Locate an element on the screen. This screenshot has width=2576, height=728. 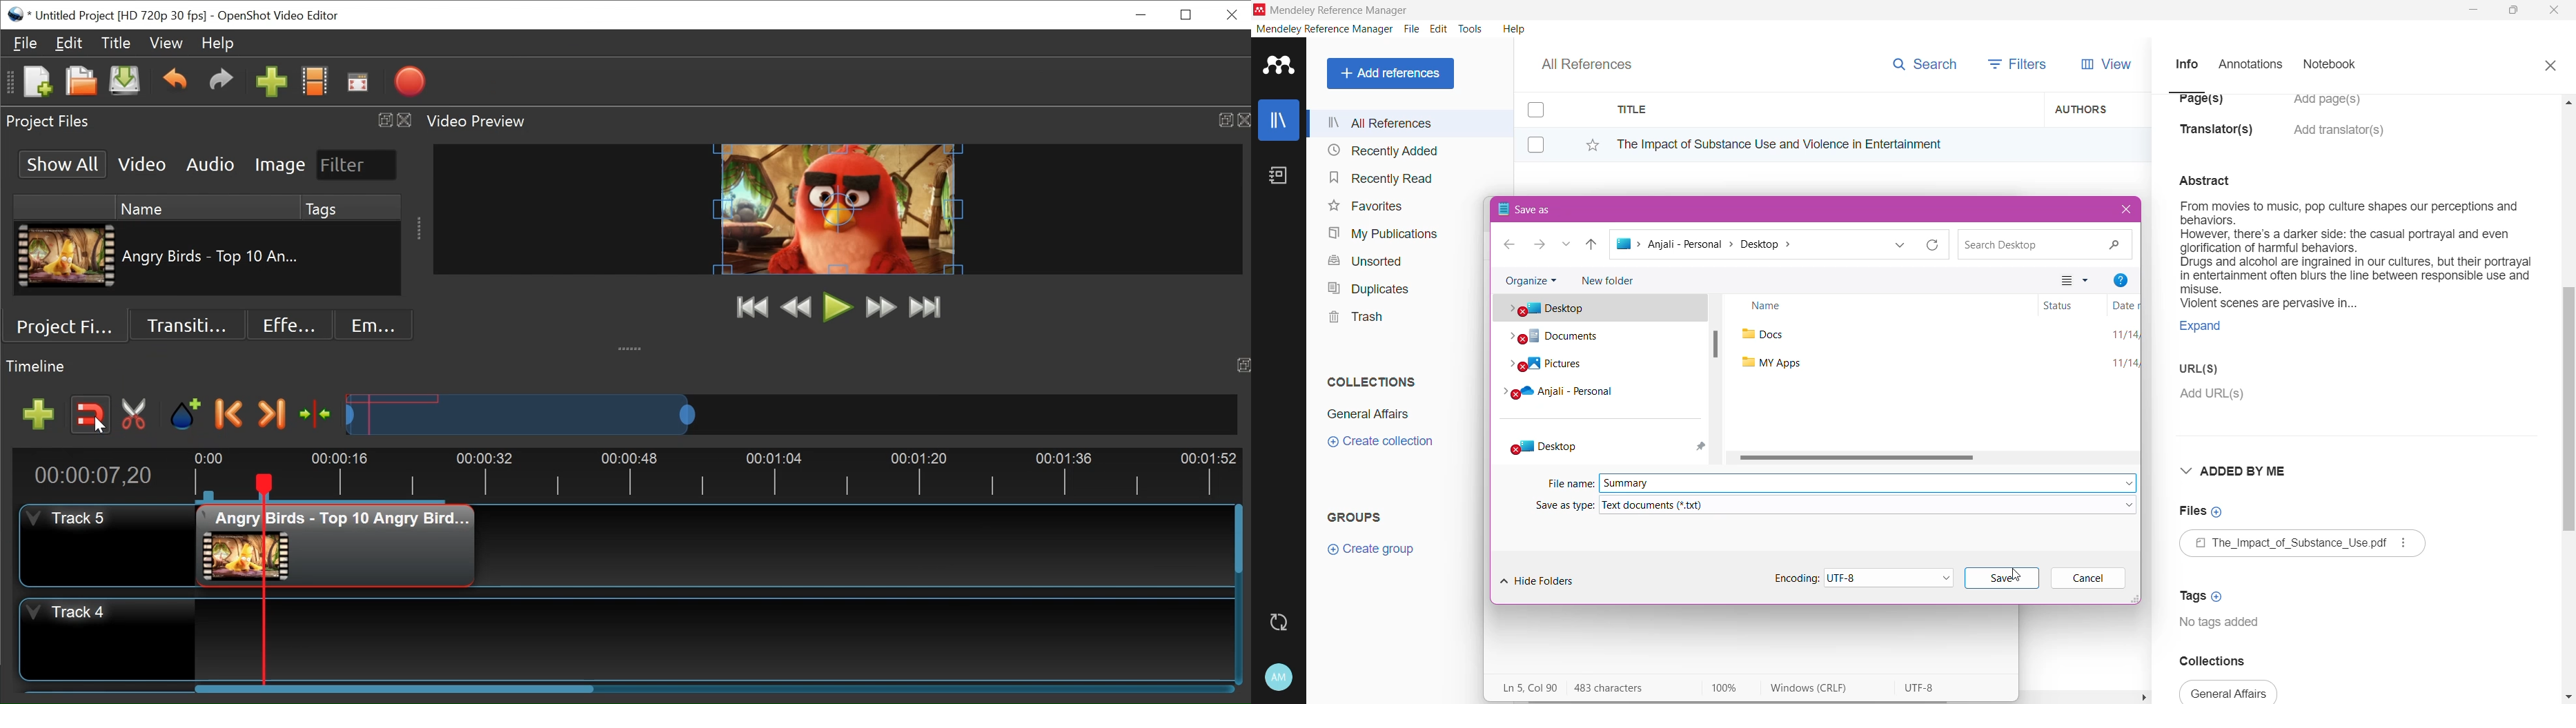
Cancel is located at coordinates (2090, 579).